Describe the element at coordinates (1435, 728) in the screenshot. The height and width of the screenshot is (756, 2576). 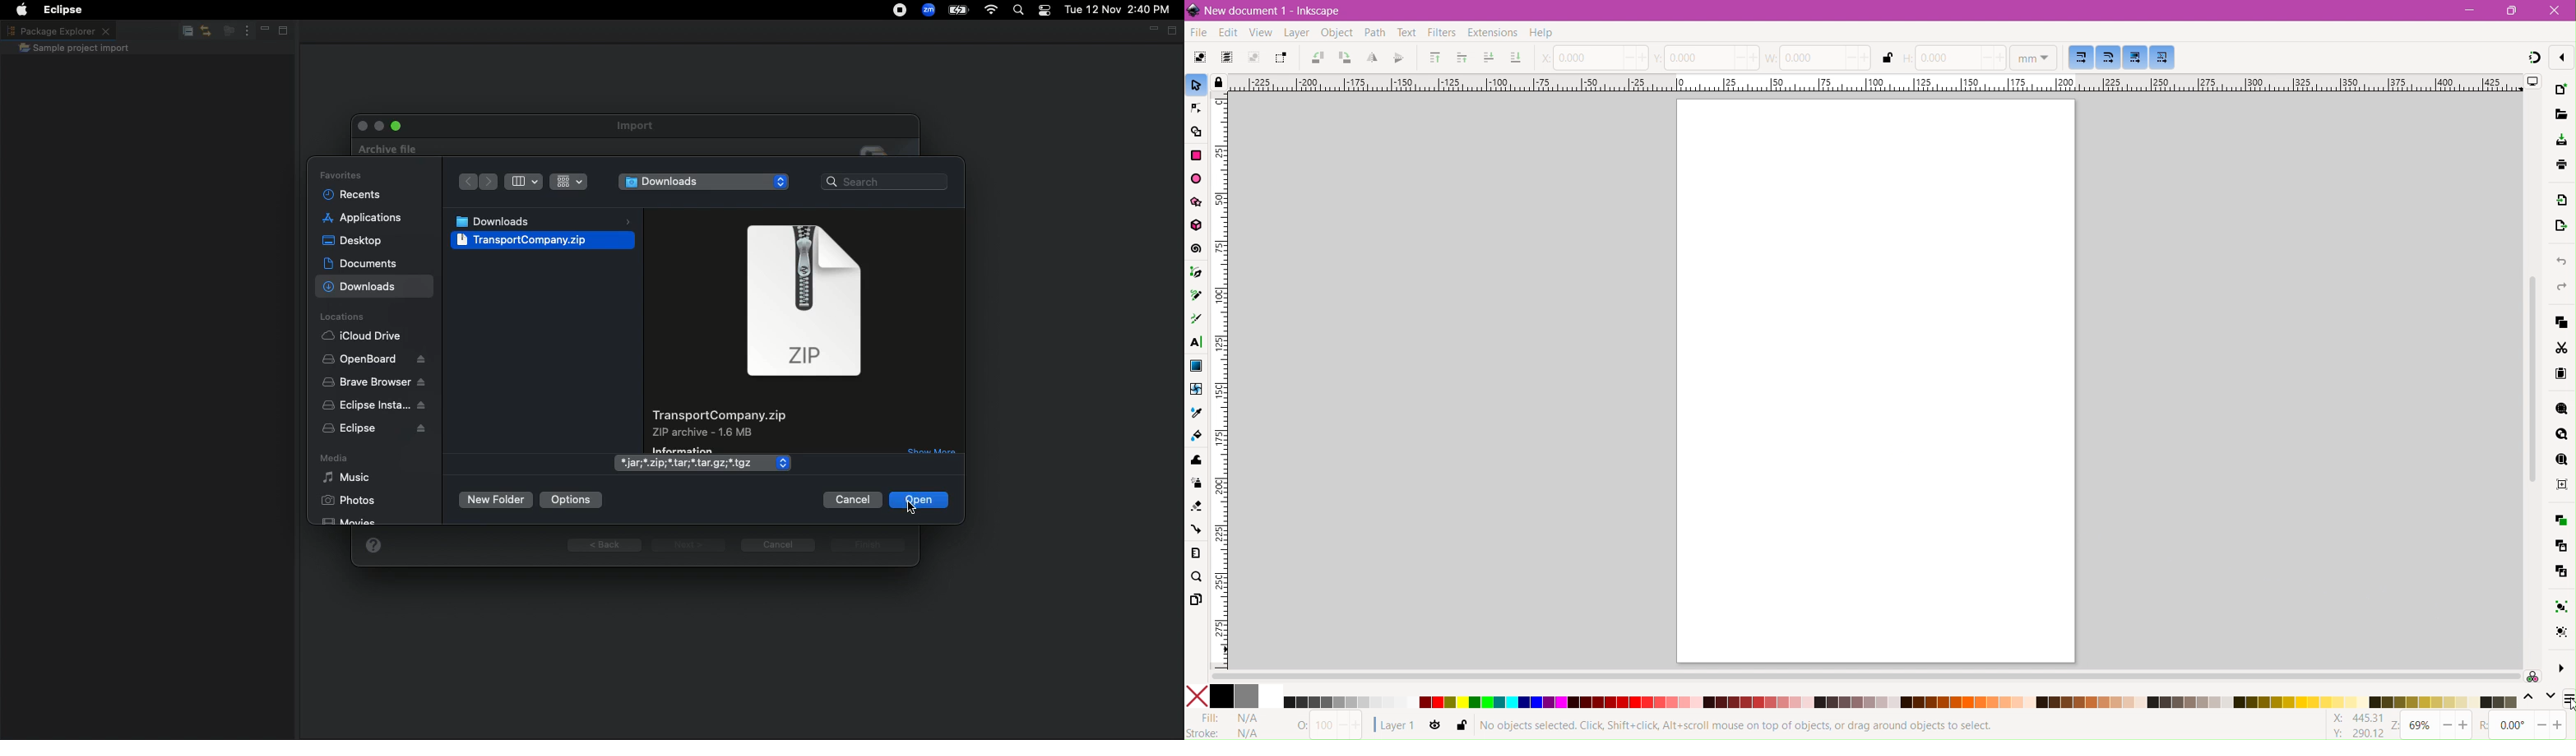
I see `Toggle current layer visibility` at that location.